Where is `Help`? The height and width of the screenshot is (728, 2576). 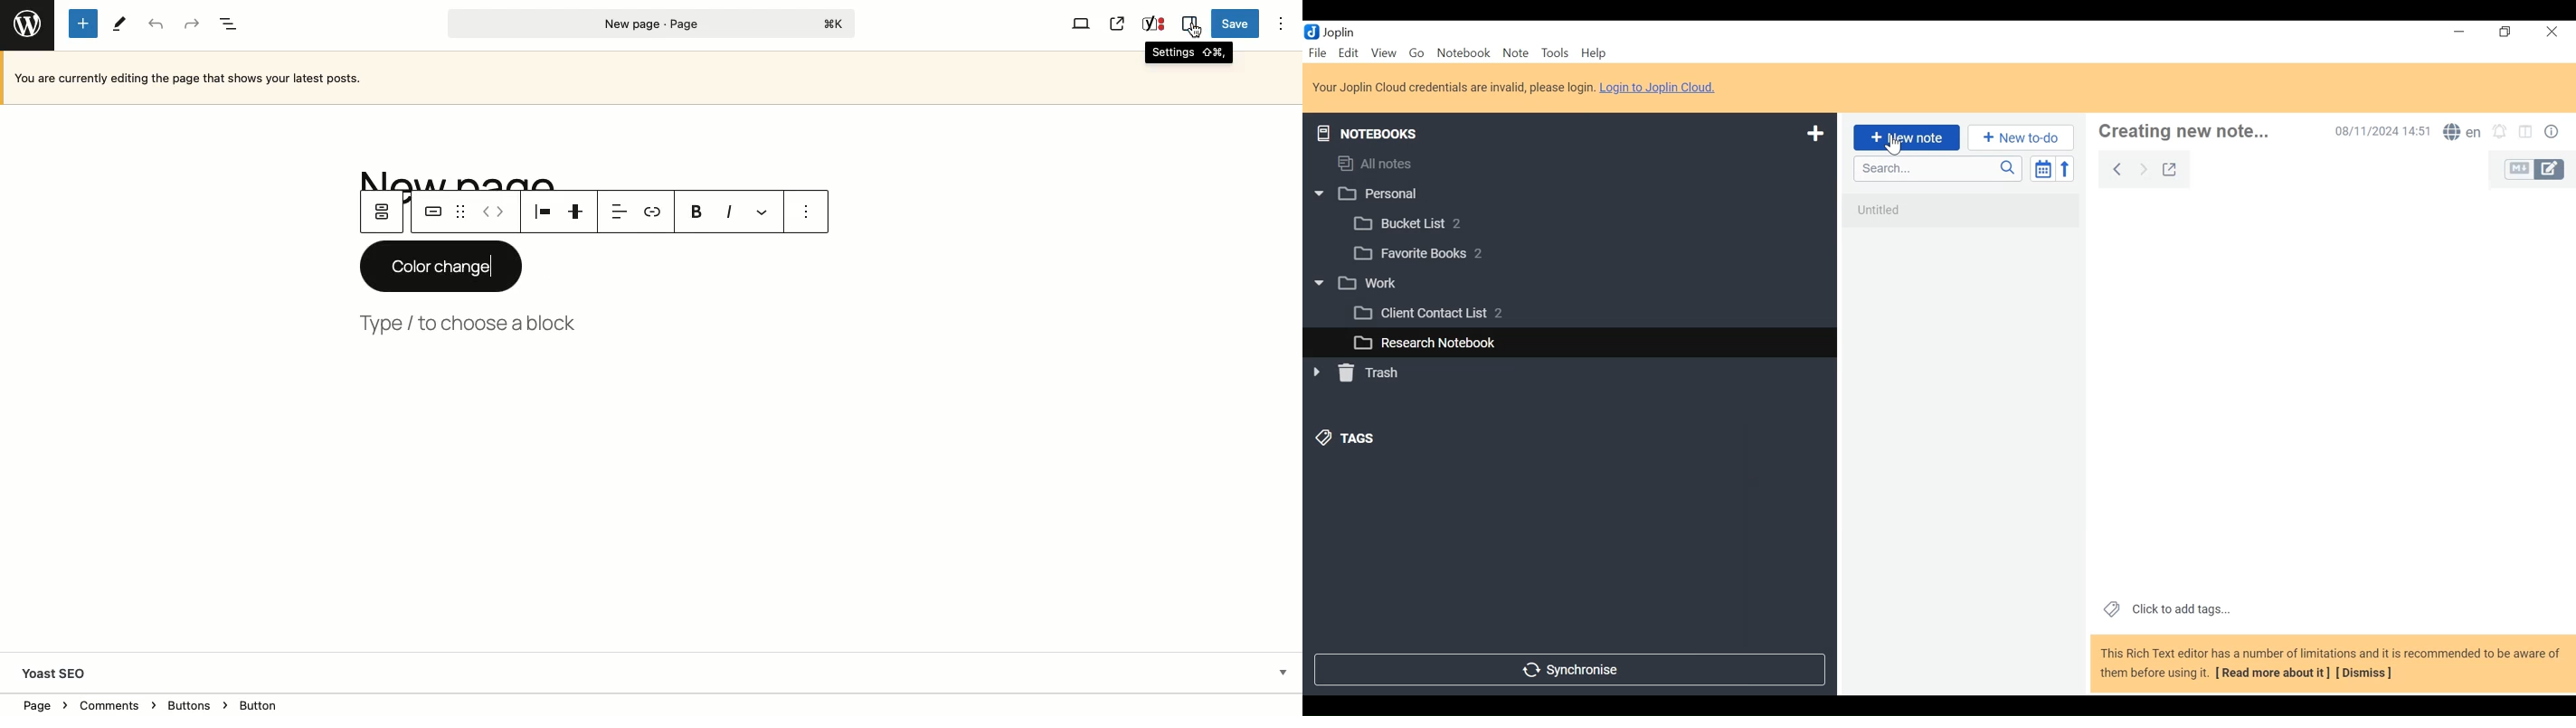
Help is located at coordinates (1596, 54).